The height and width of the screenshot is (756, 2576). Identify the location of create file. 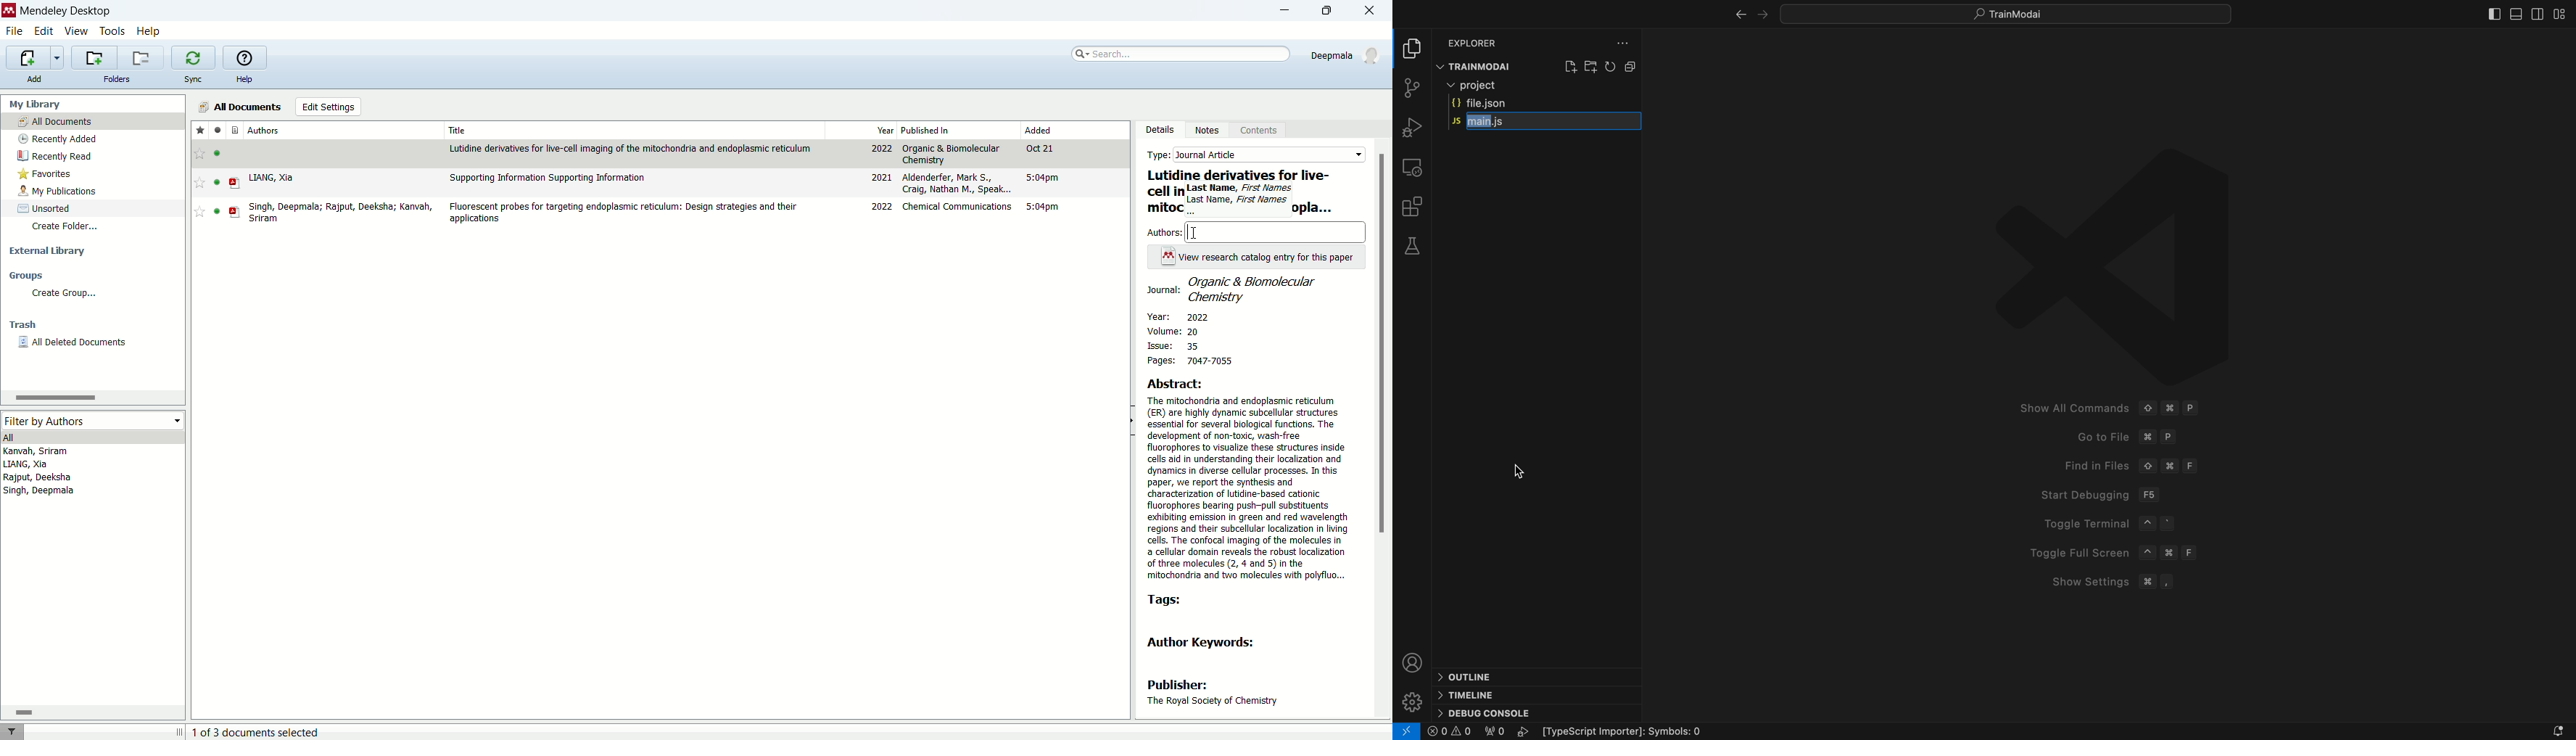
(1570, 68).